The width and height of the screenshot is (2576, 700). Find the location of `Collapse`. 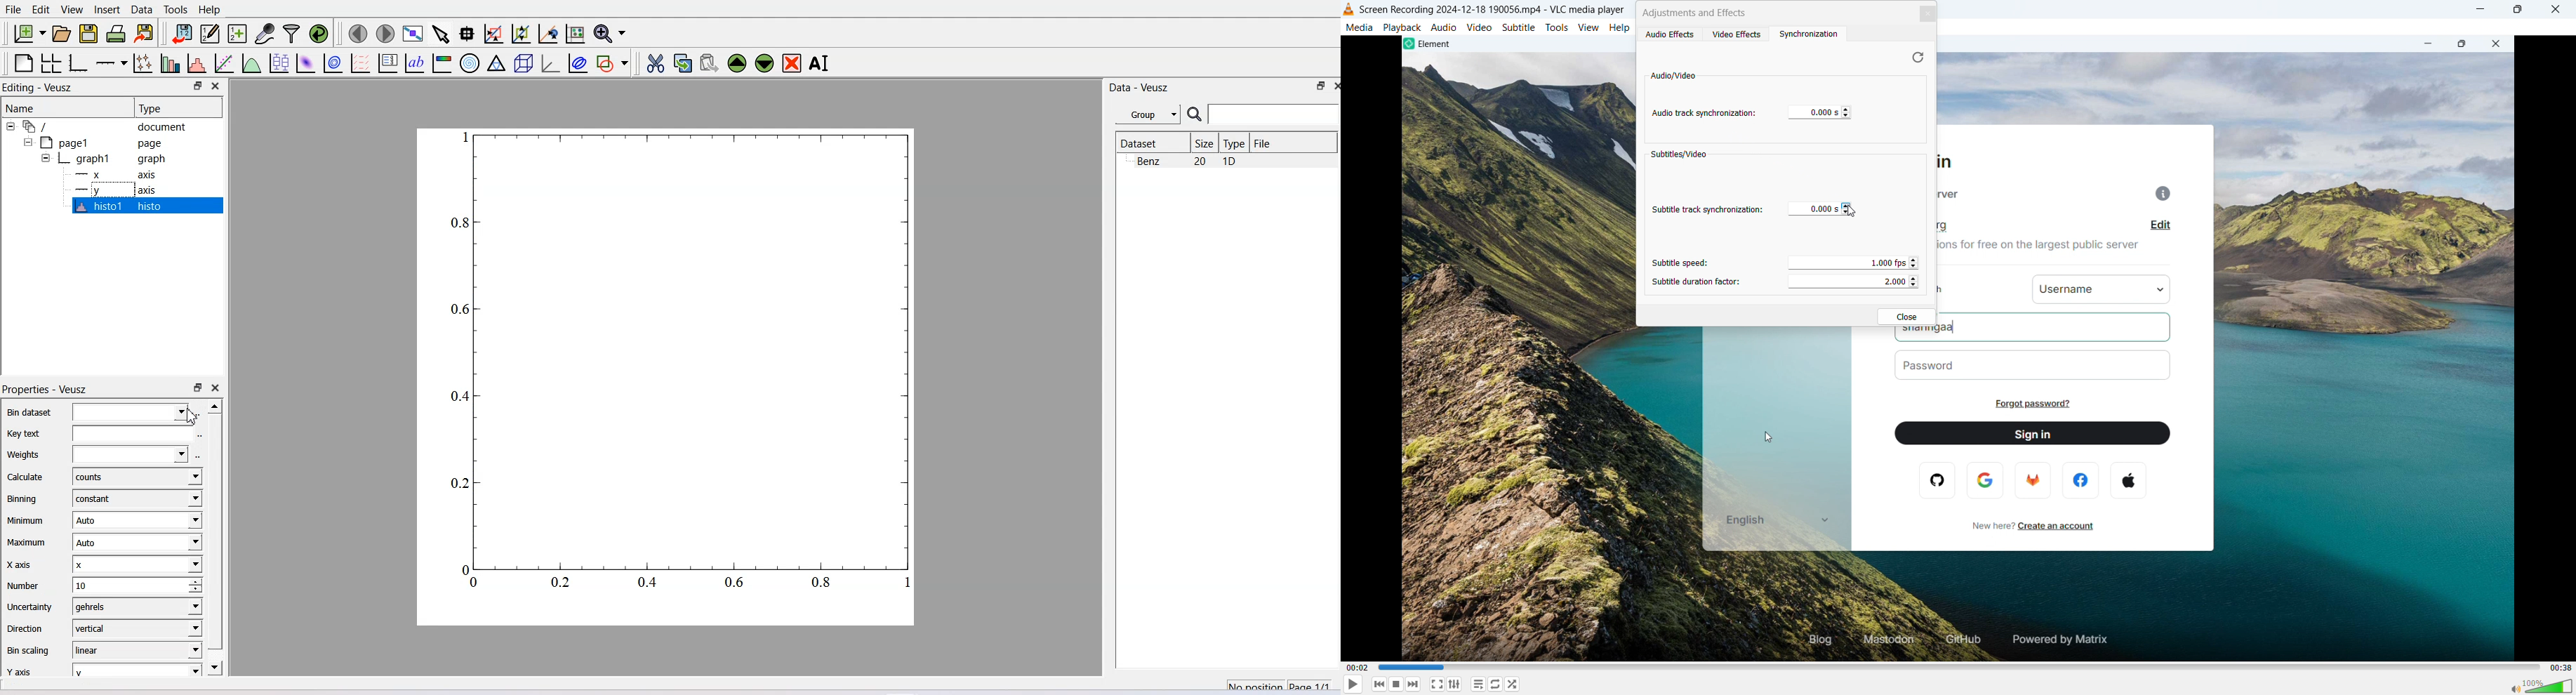

Collapse is located at coordinates (43, 158).